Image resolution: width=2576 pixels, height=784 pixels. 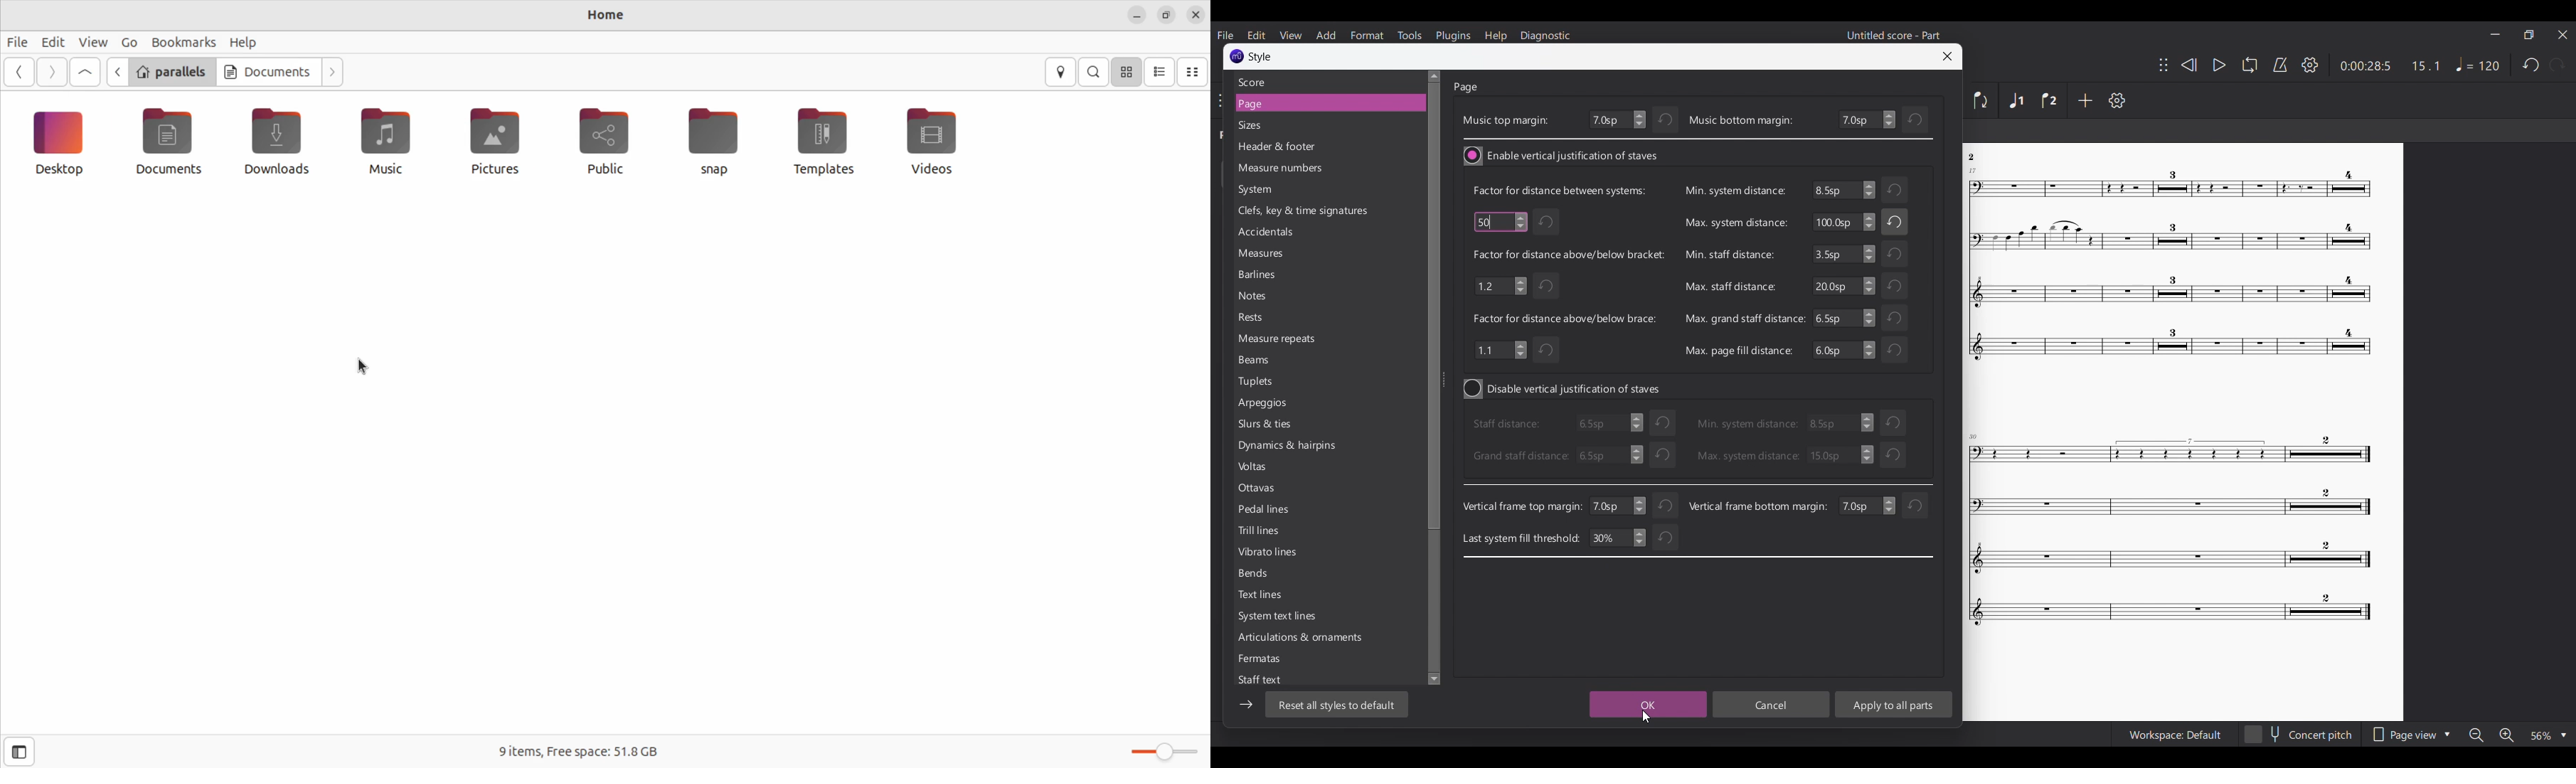 I want to click on Rests, so click(x=1277, y=319).